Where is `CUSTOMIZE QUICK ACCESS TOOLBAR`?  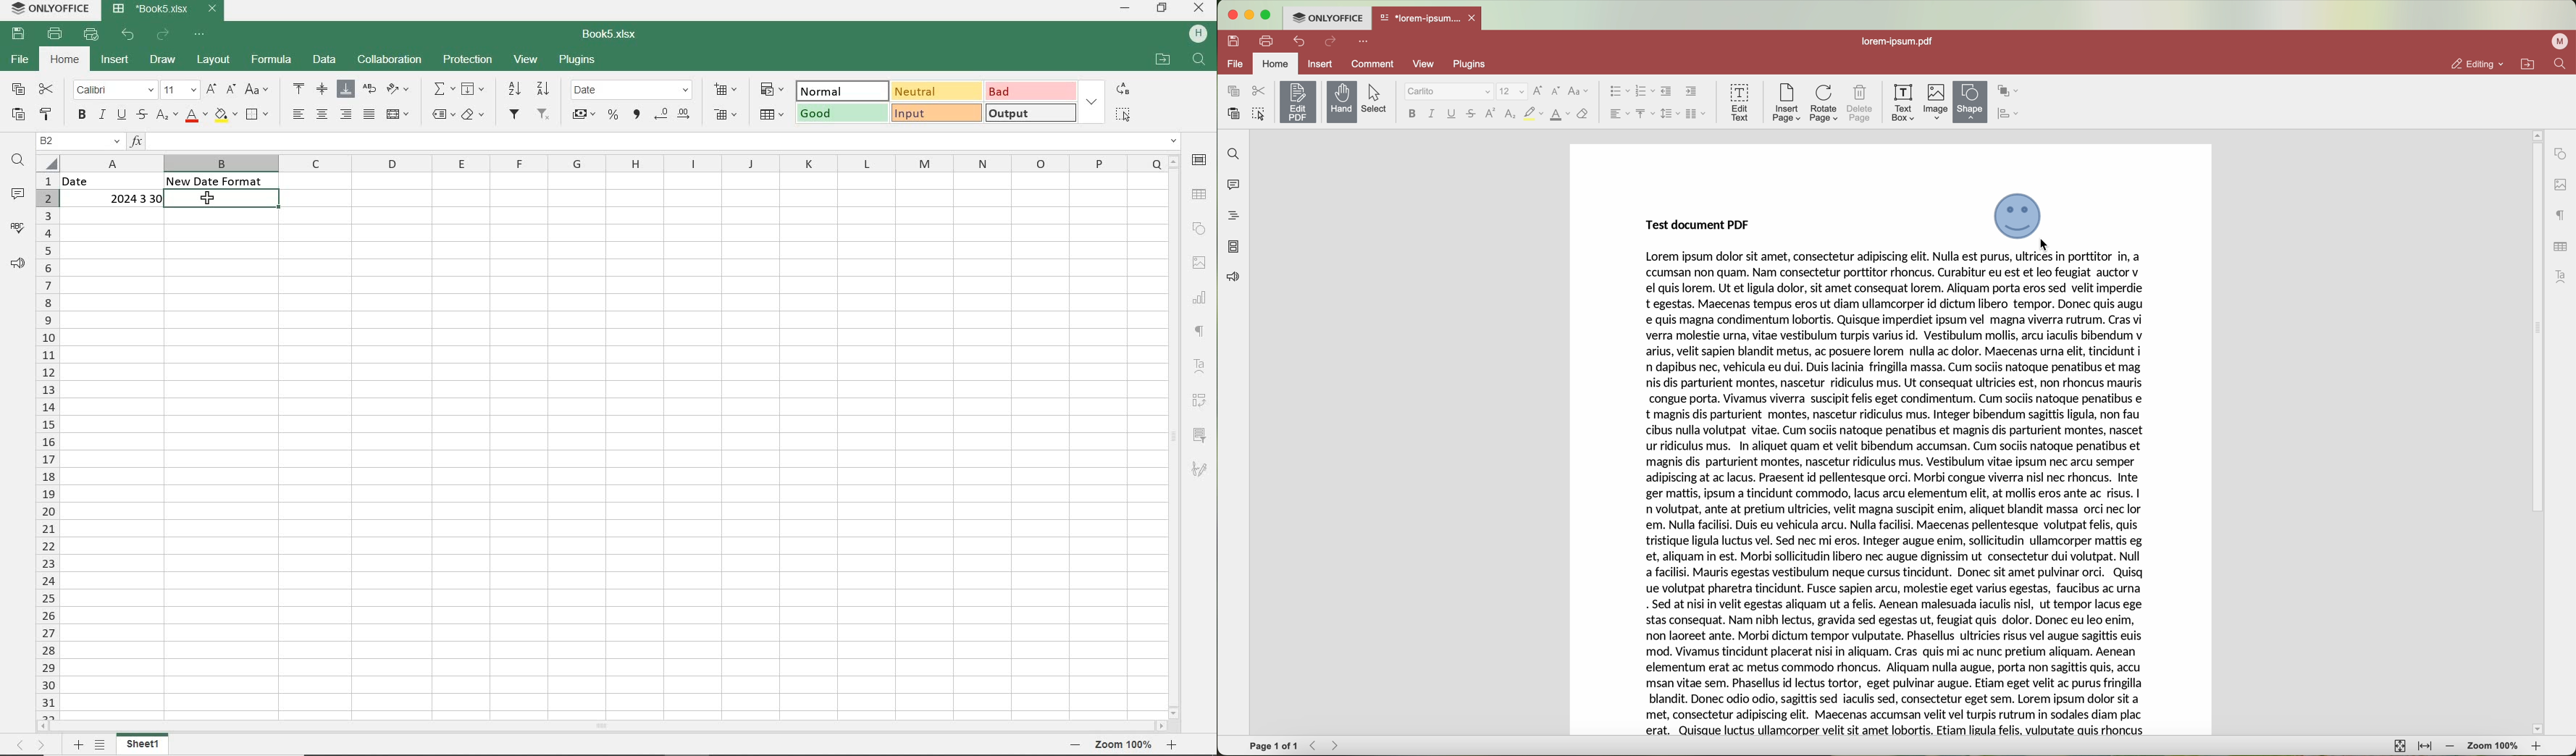
CUSTOMIZE QUICK ACCESS TOOLBAR is located at coordinates (201, 35).